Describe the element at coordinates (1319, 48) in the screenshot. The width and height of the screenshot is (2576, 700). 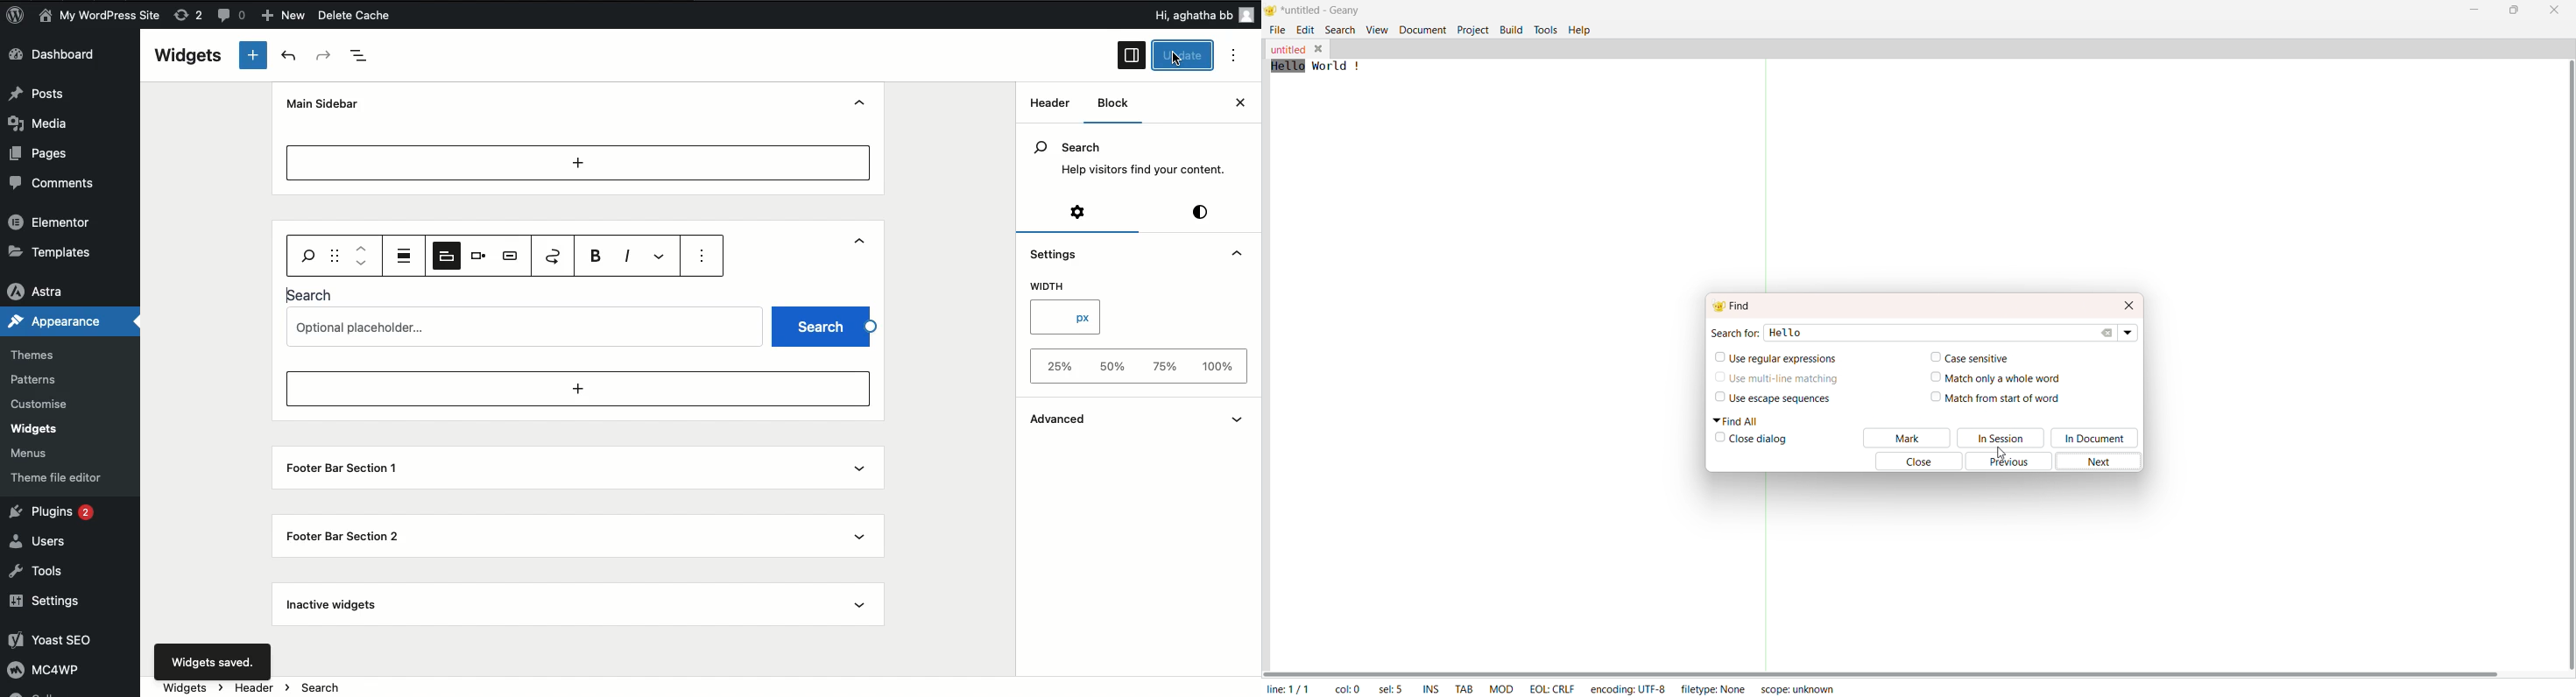
I see `Close File` at that location.